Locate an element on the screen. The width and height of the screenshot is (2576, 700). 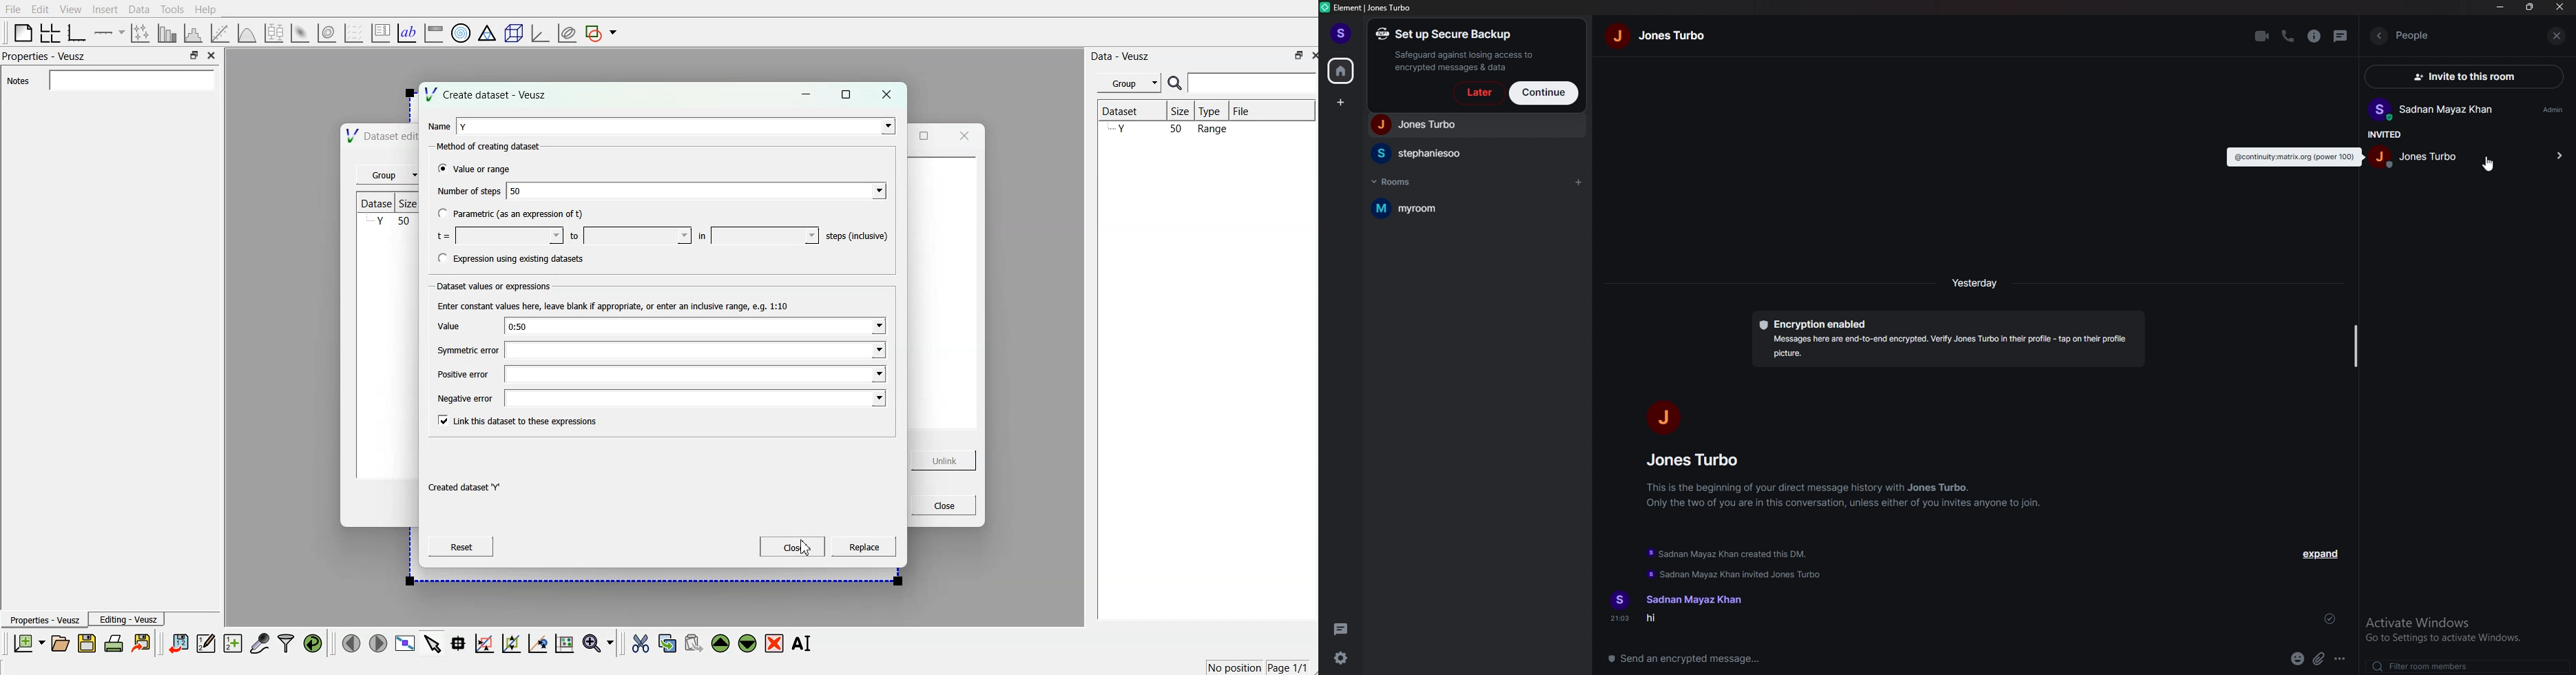
rename the selected widgets is located at coordinates (802, 643).